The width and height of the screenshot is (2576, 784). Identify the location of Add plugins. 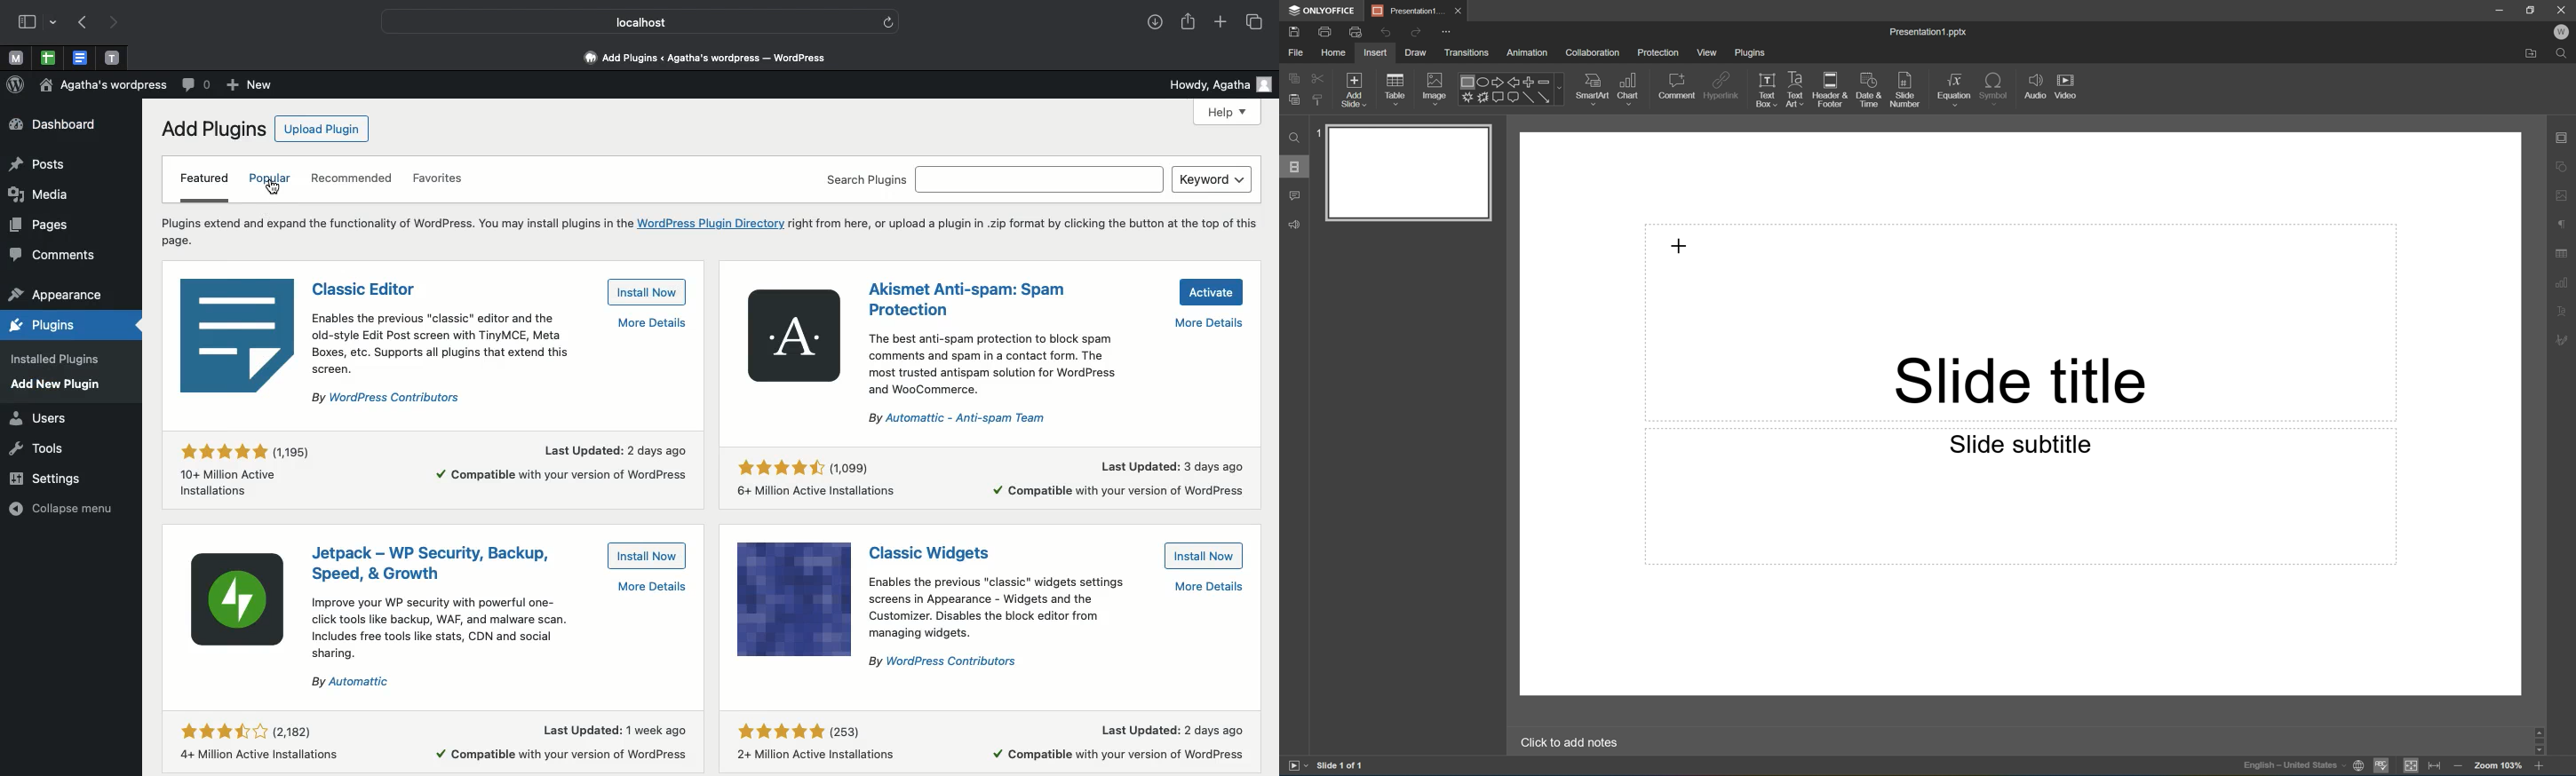
(211, 128).